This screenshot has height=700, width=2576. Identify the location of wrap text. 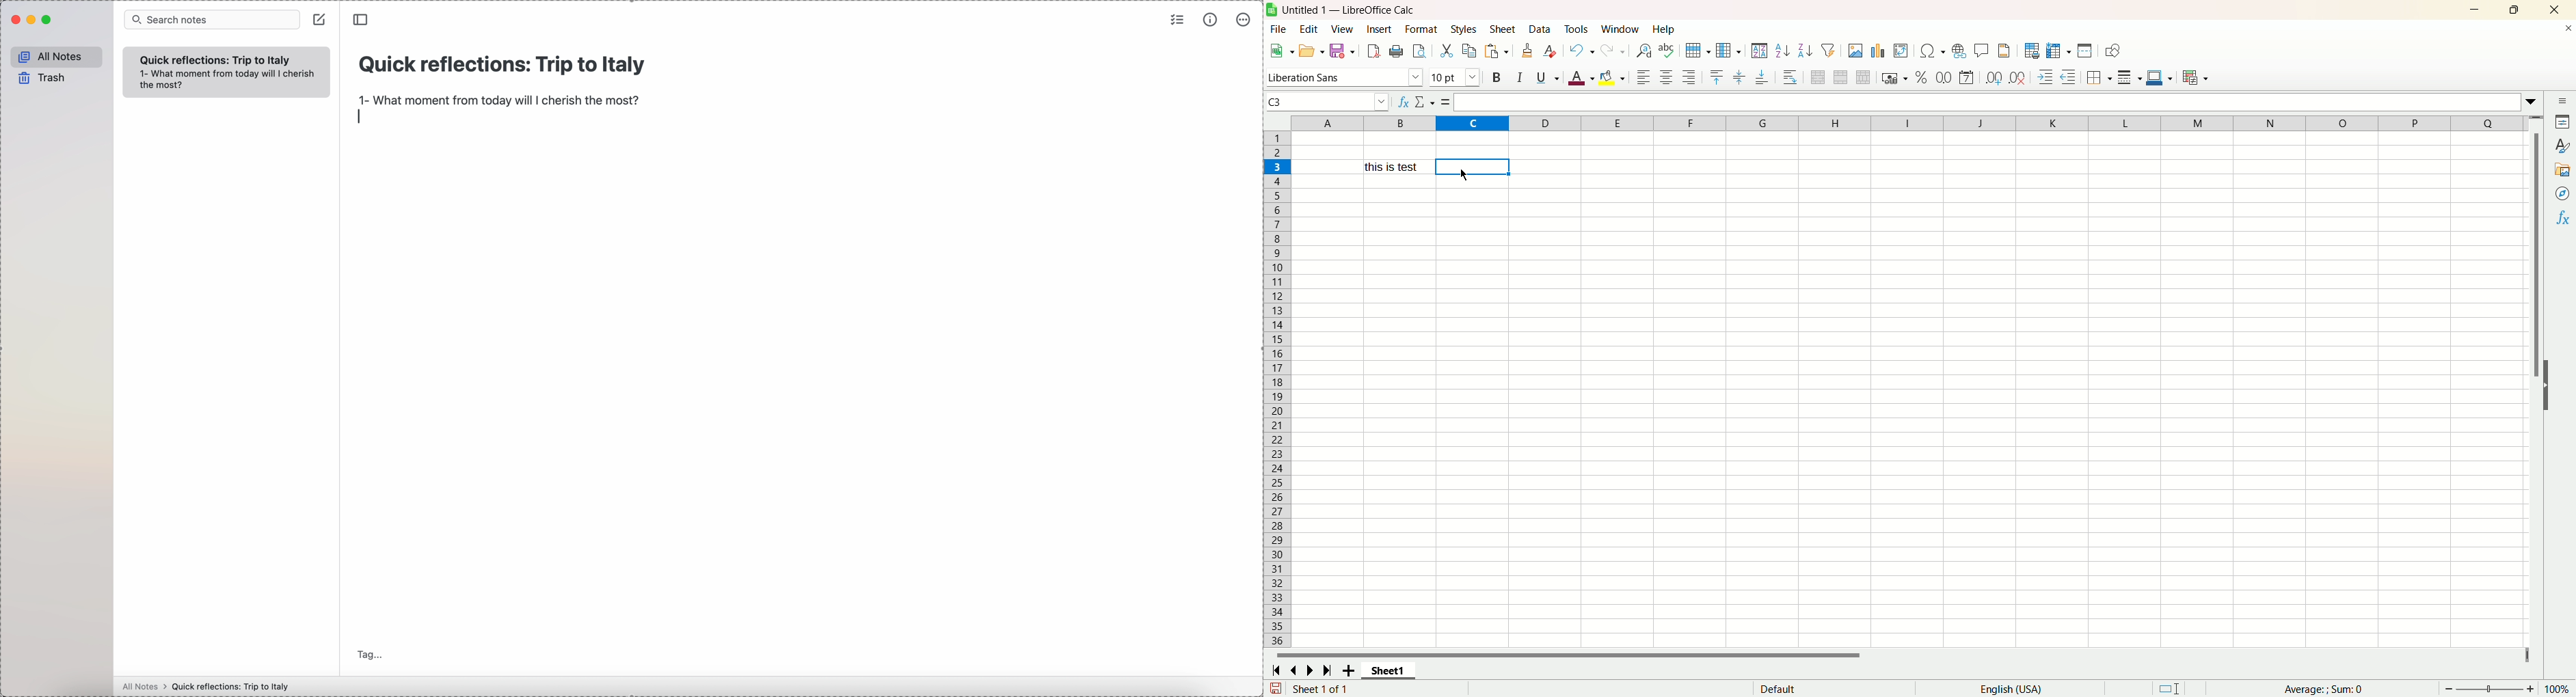
(1791, 78).